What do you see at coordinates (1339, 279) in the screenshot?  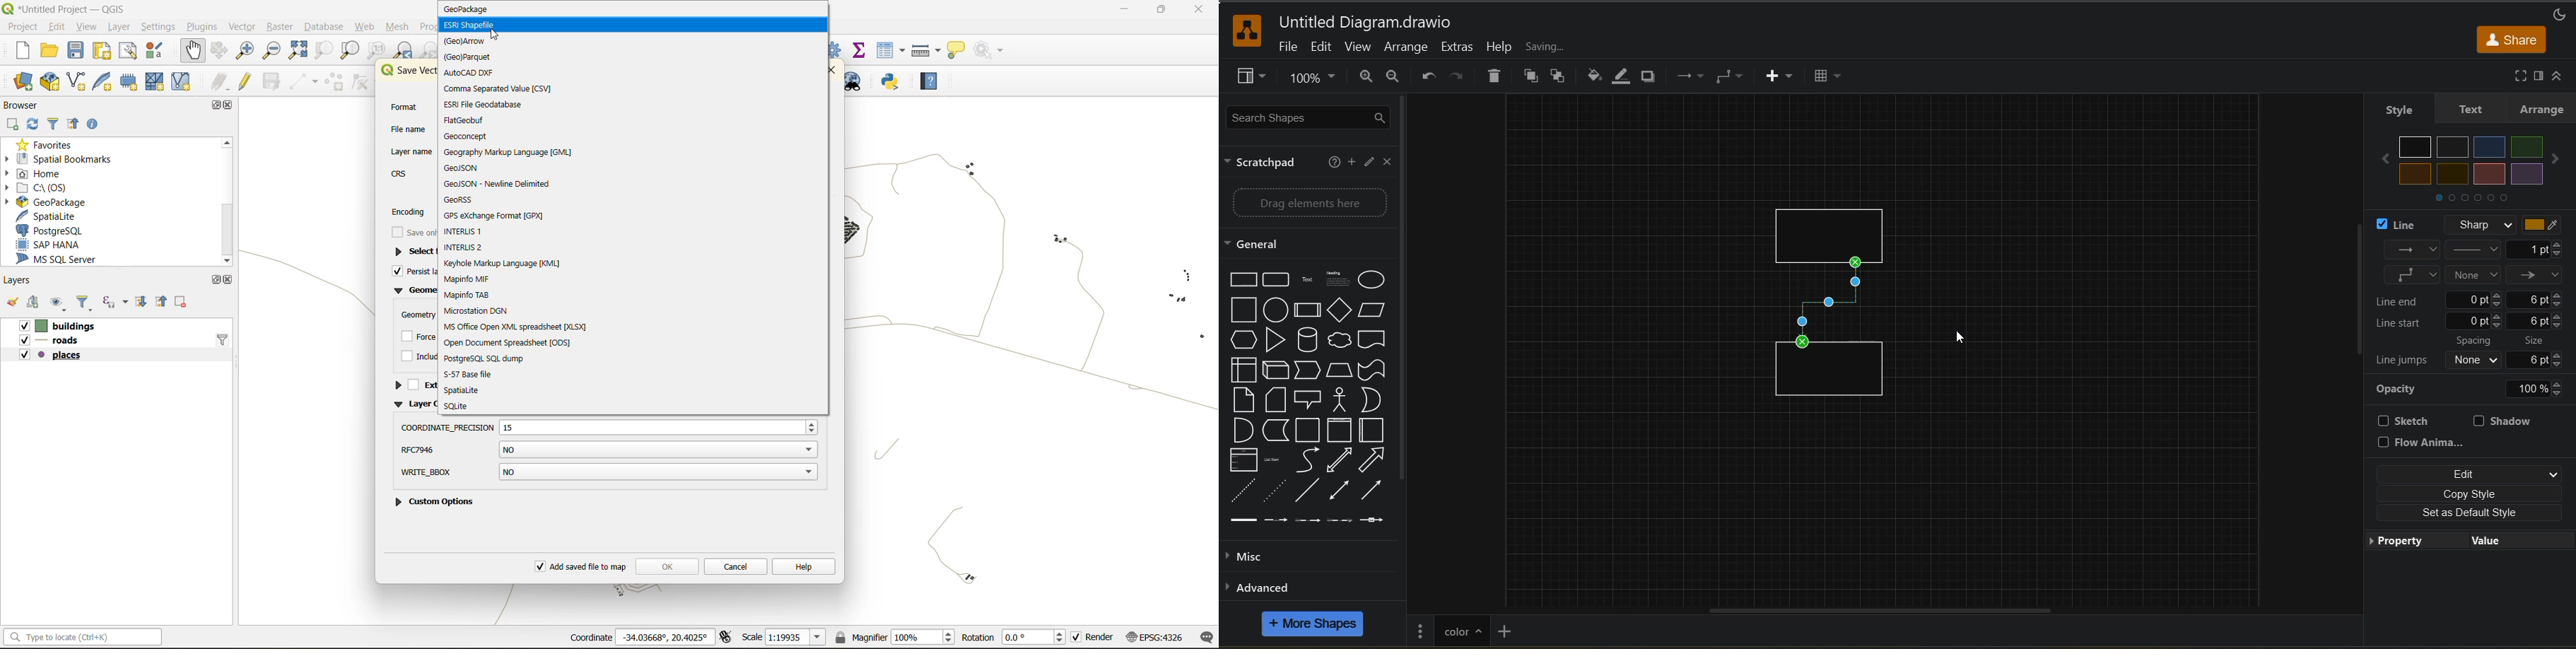 I see `Heading` at bounding box center [1339, 279].